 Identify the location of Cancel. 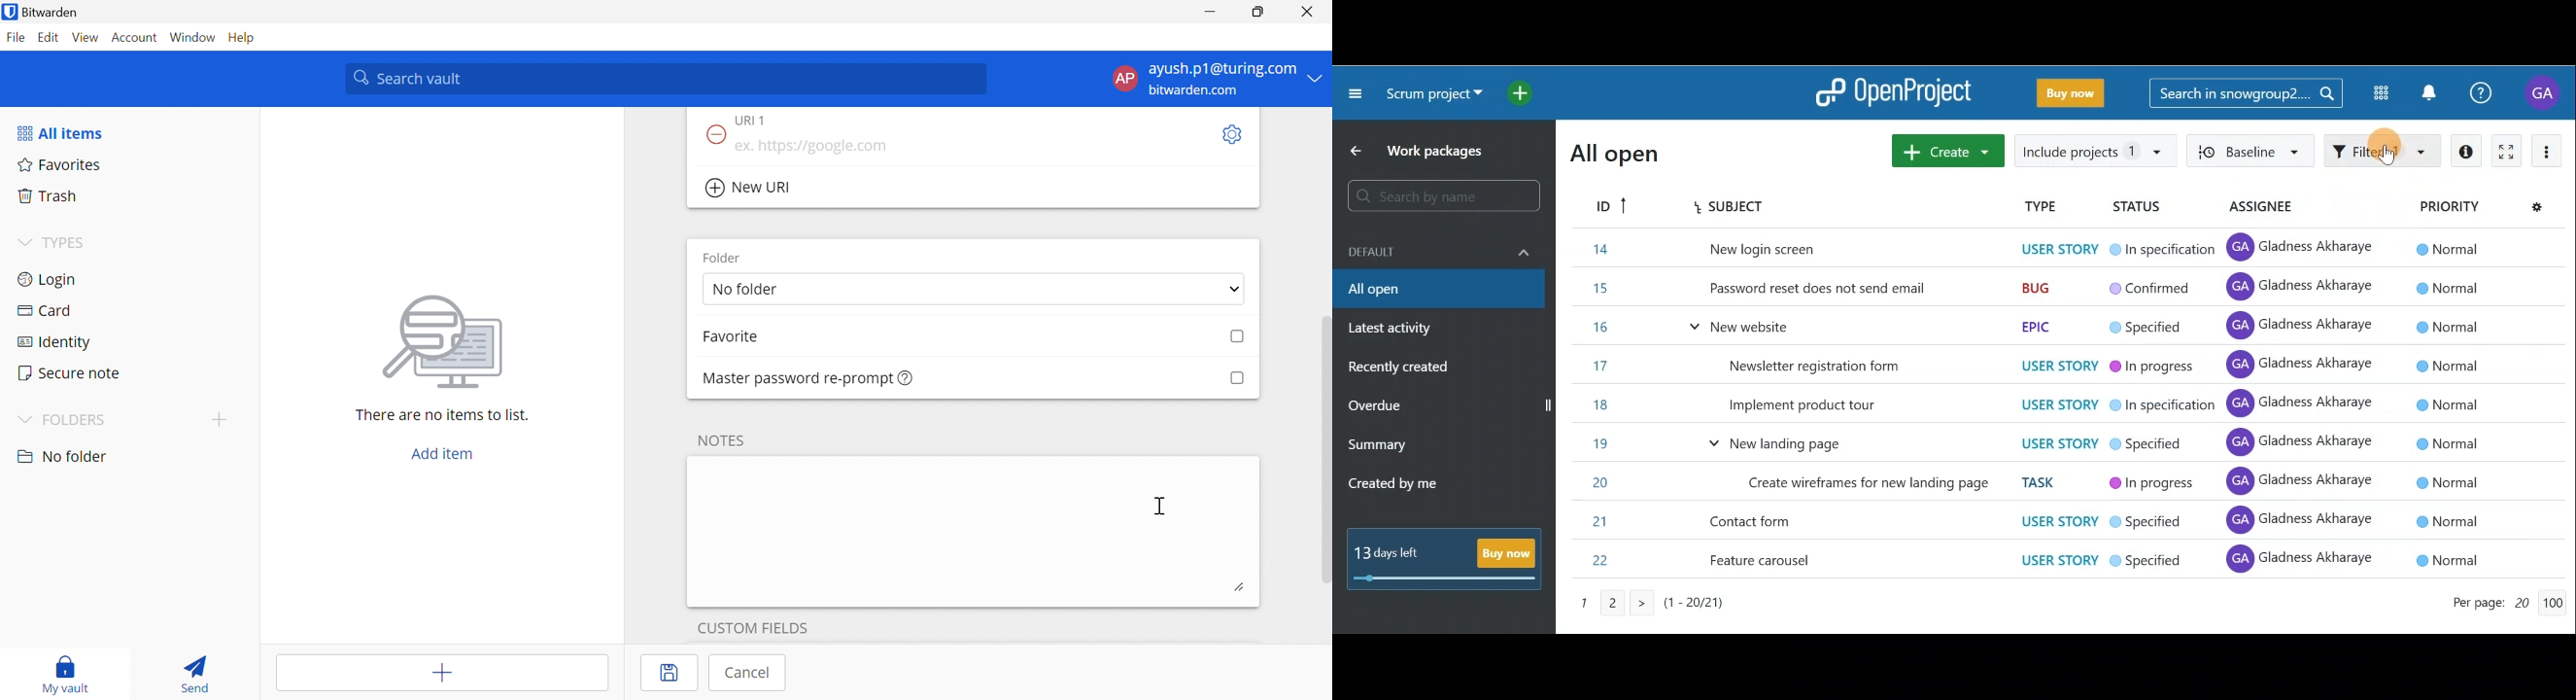
(749, 672).